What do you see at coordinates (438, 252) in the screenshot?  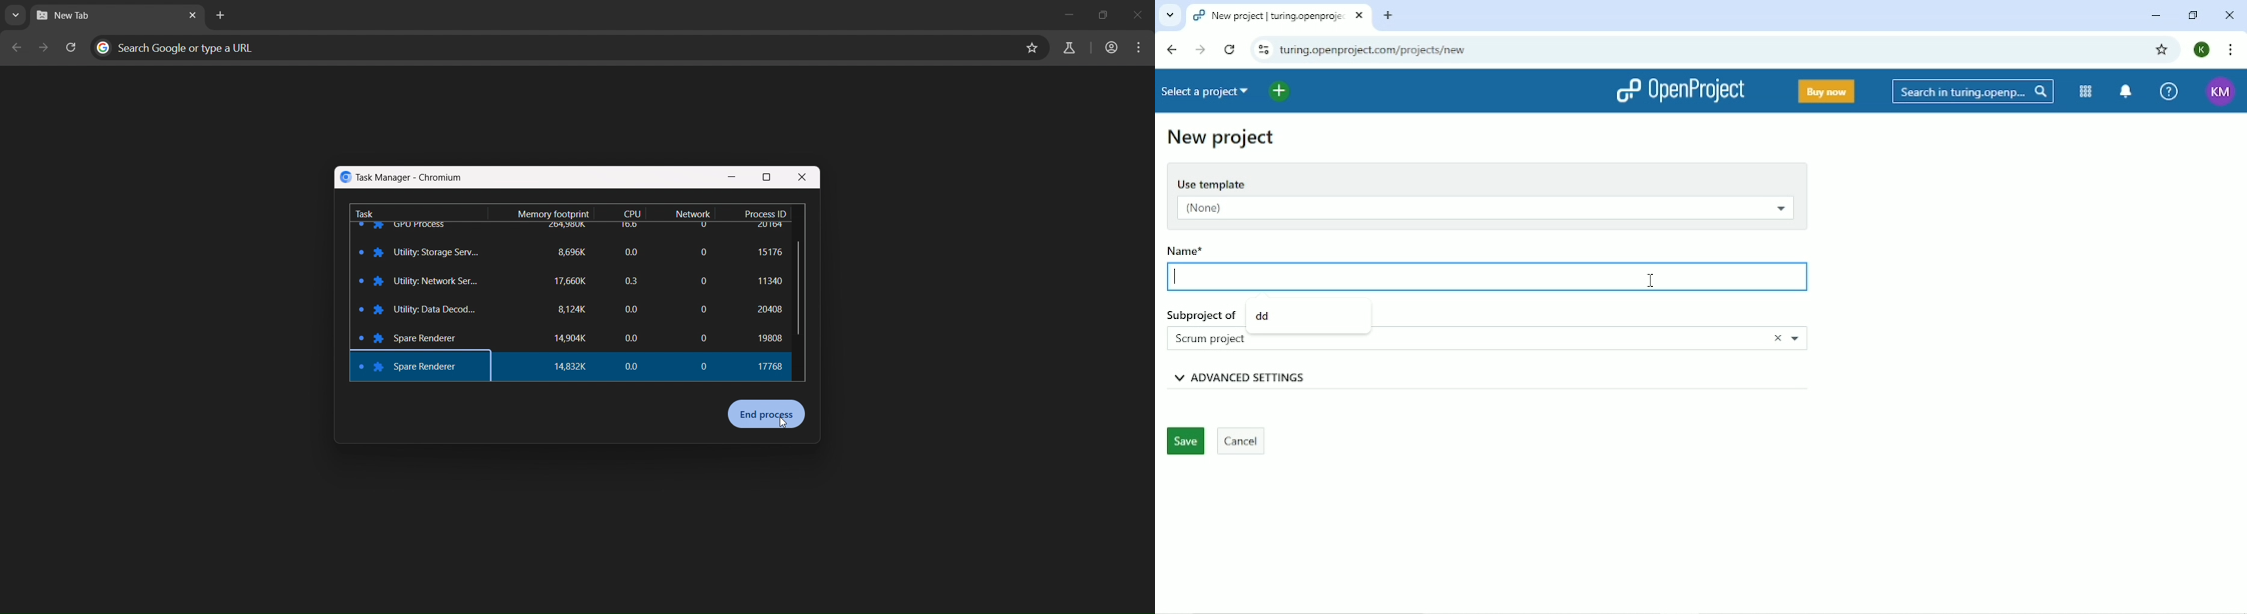 I see `Utility: Storage Serv...` at bounding box center [438, 252].